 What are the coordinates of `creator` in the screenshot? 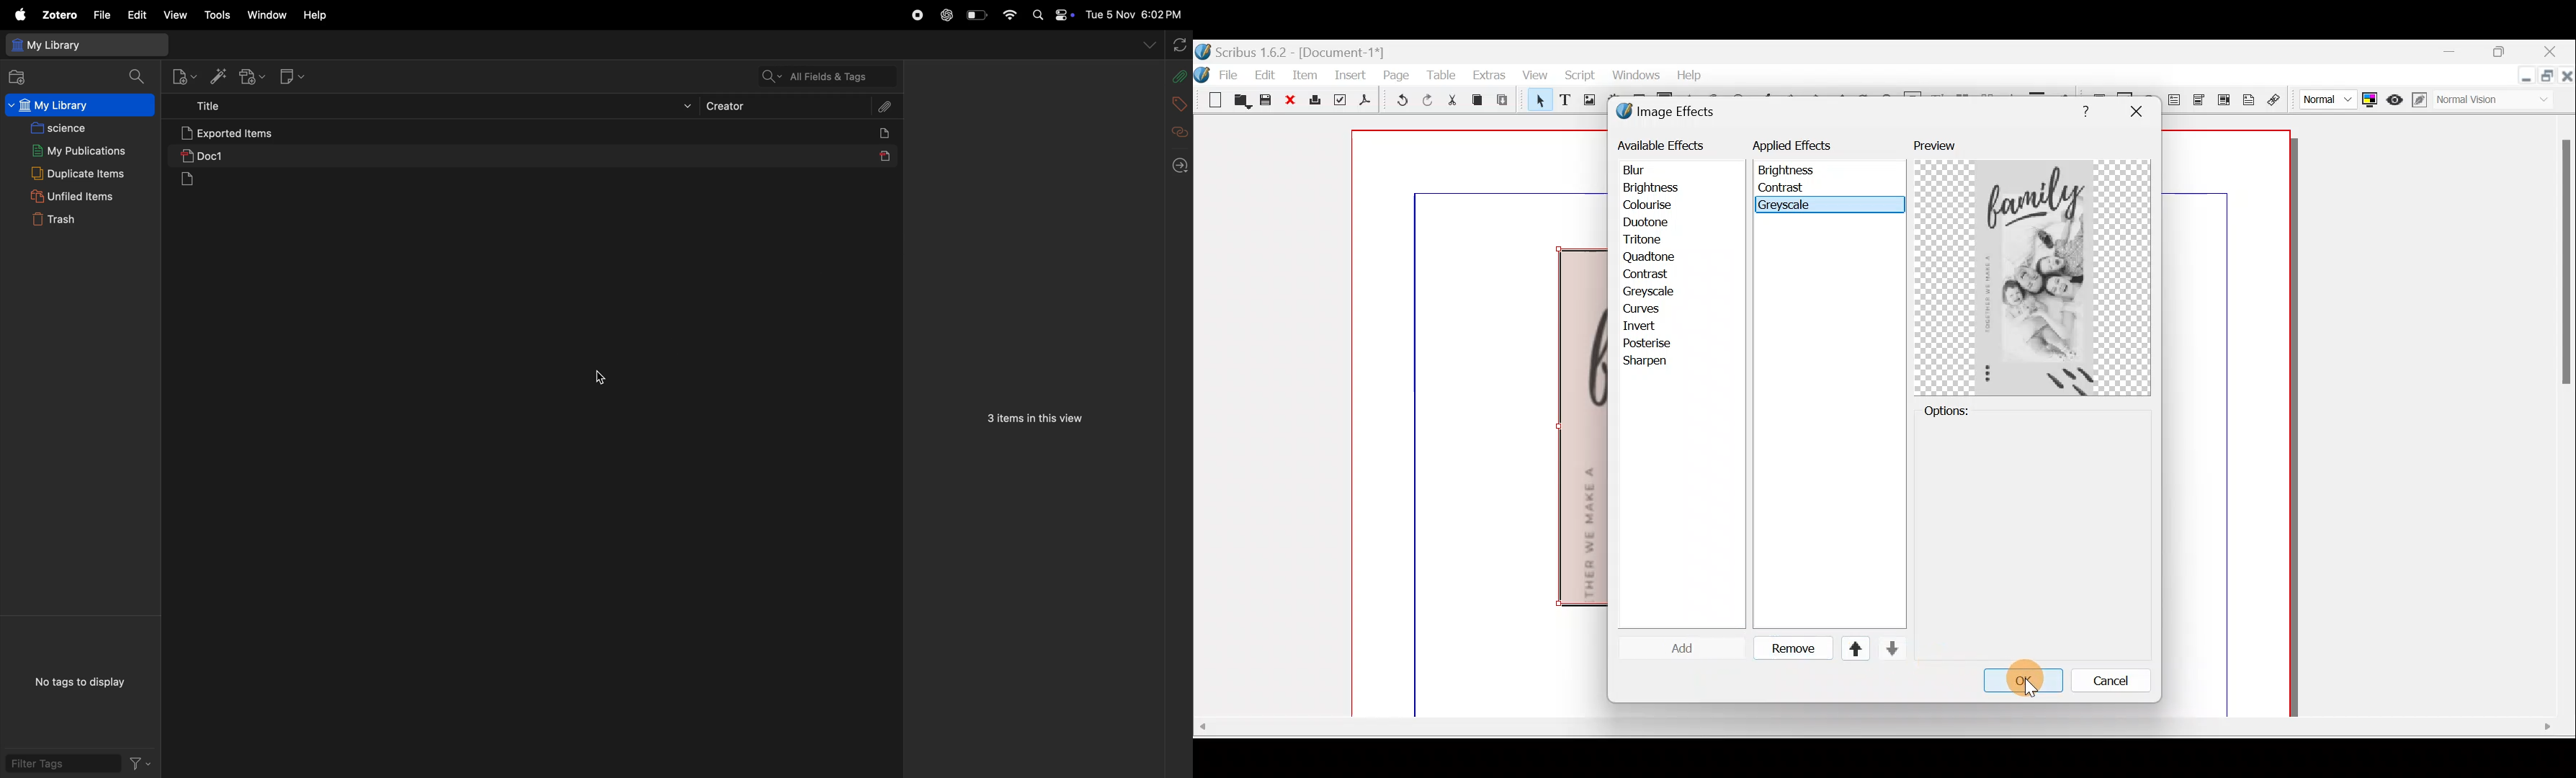 It's located at (784, 105).